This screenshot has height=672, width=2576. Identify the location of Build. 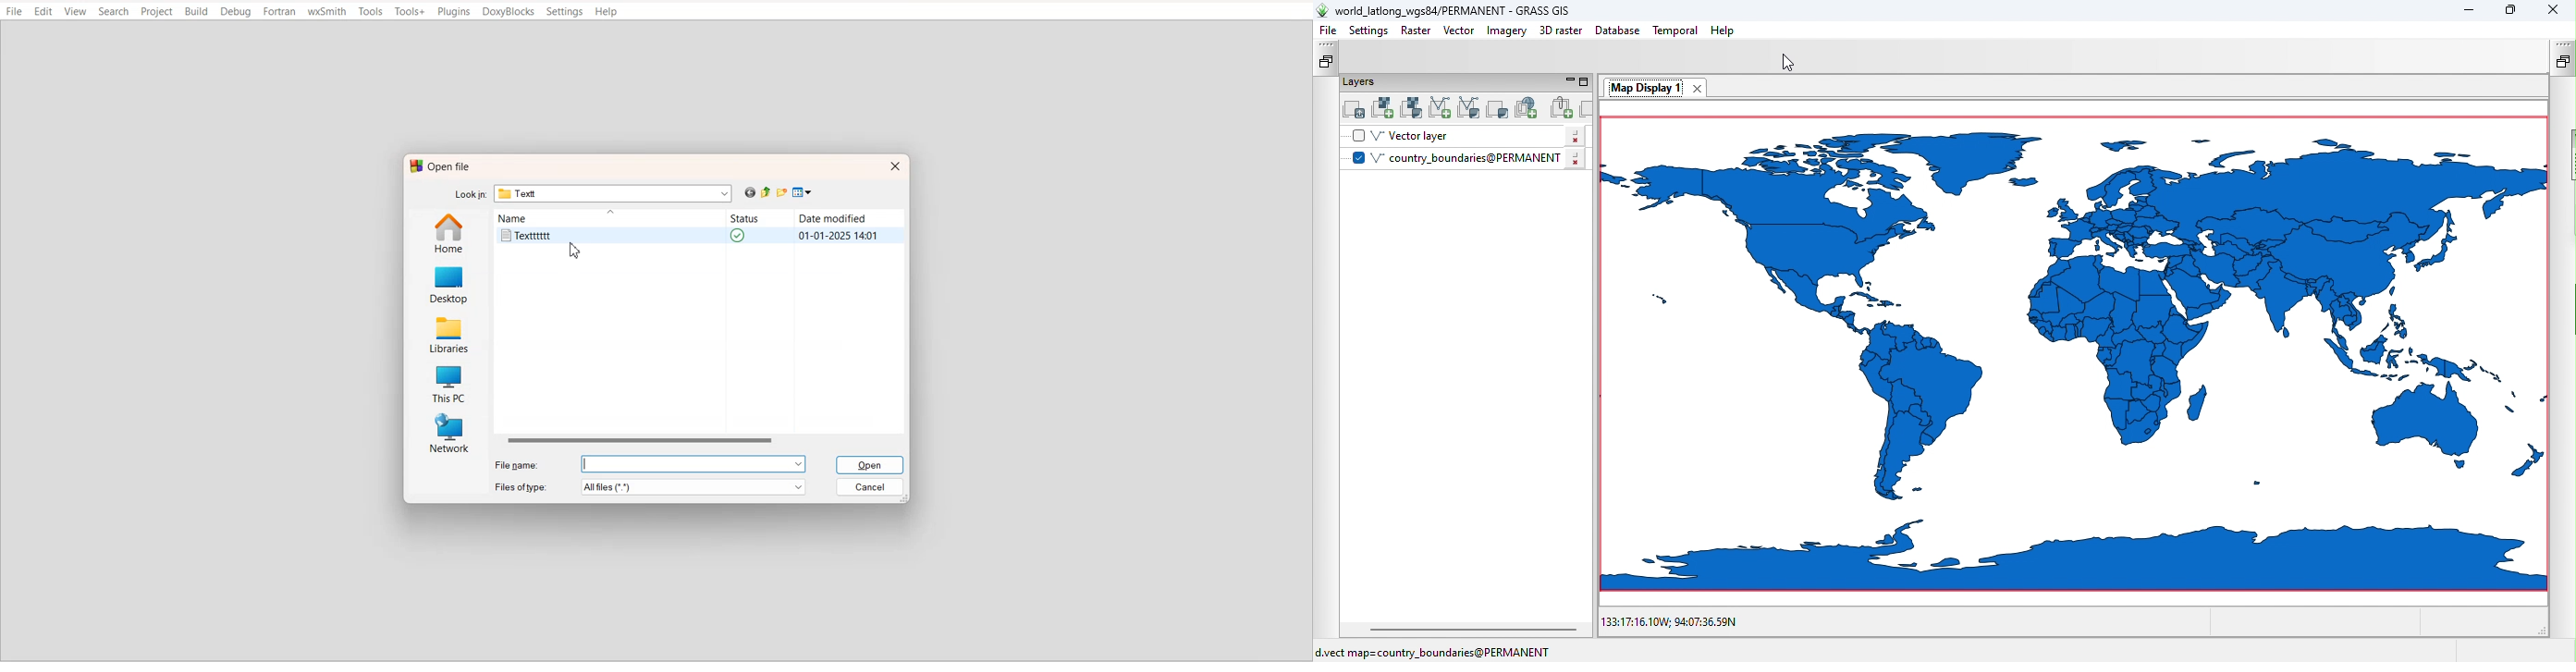
(196, 11).